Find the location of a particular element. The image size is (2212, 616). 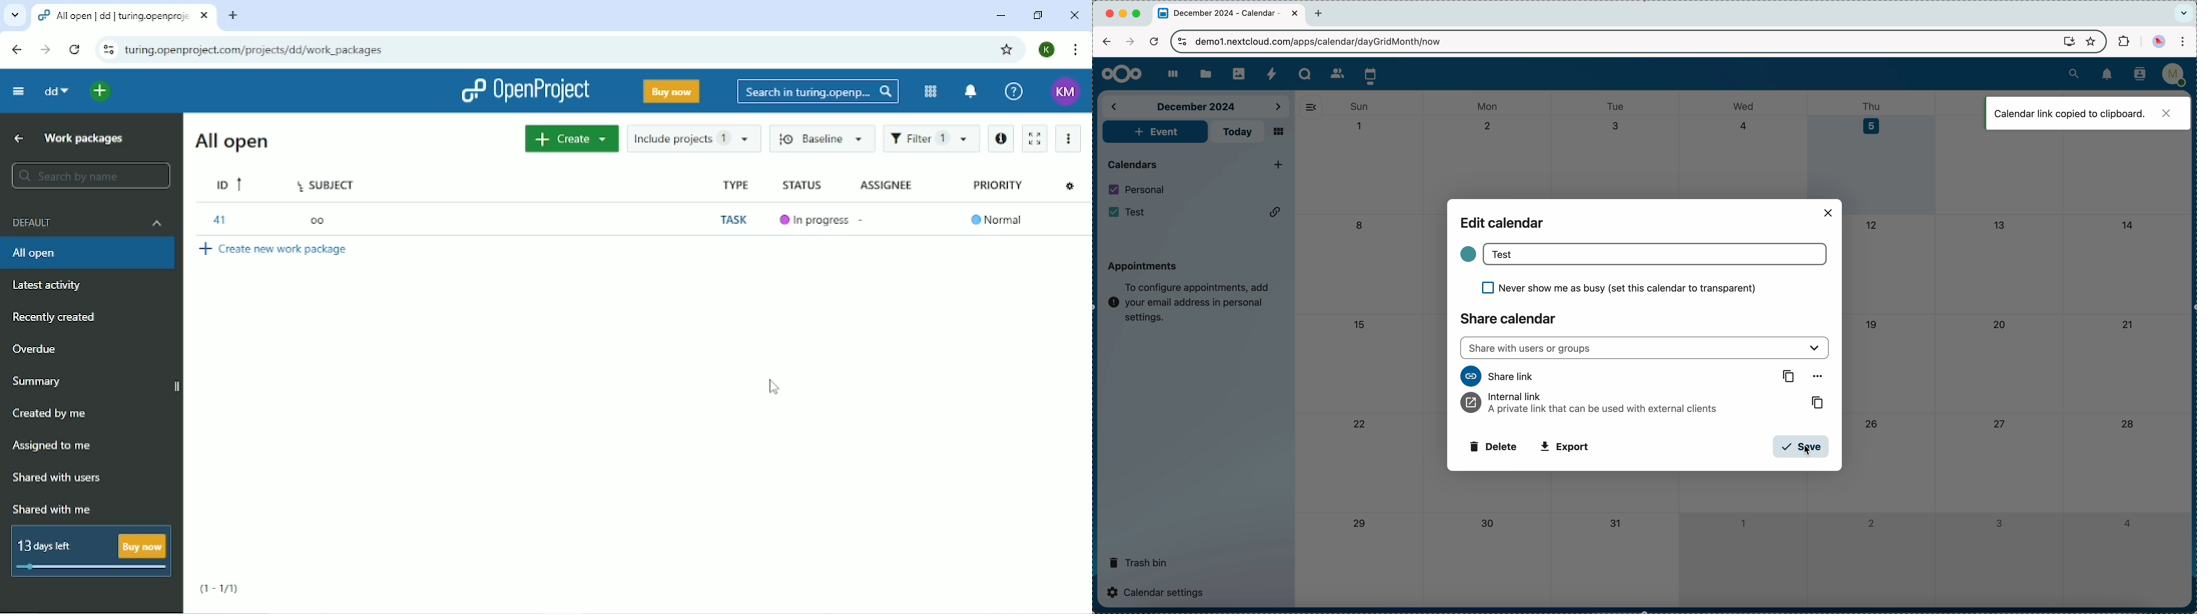

21 is located at coordinates (2128, 324).